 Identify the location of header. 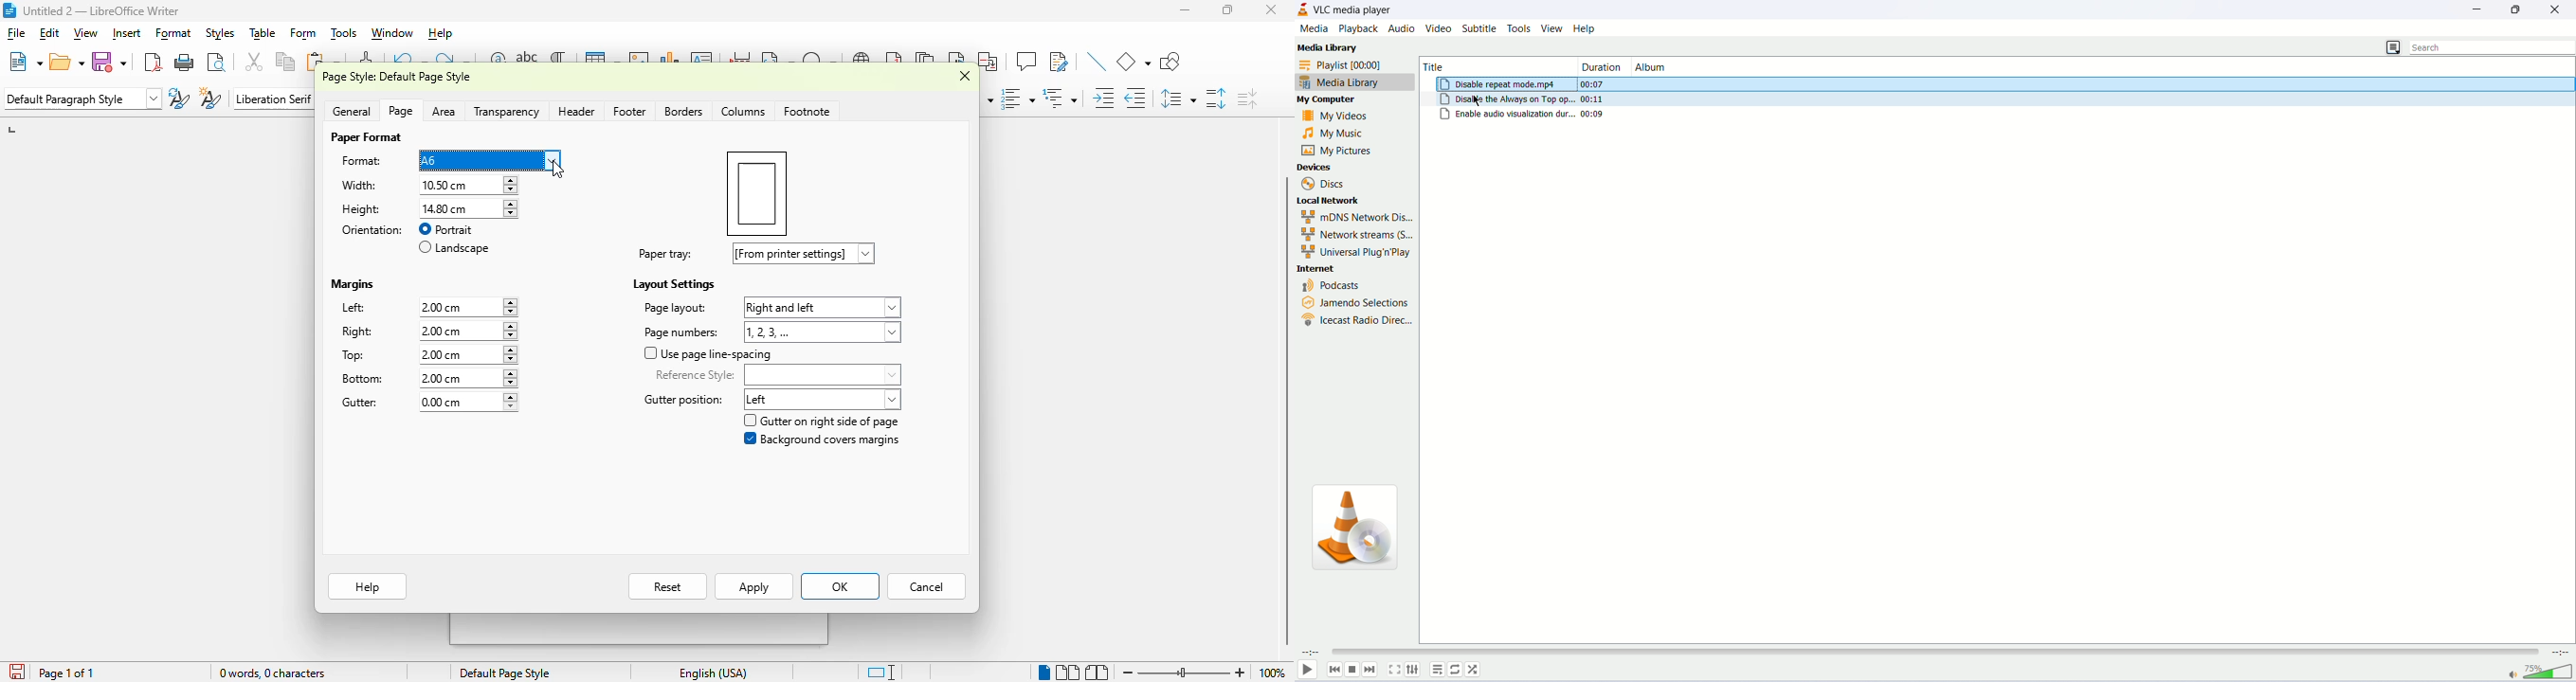
(576, 111).